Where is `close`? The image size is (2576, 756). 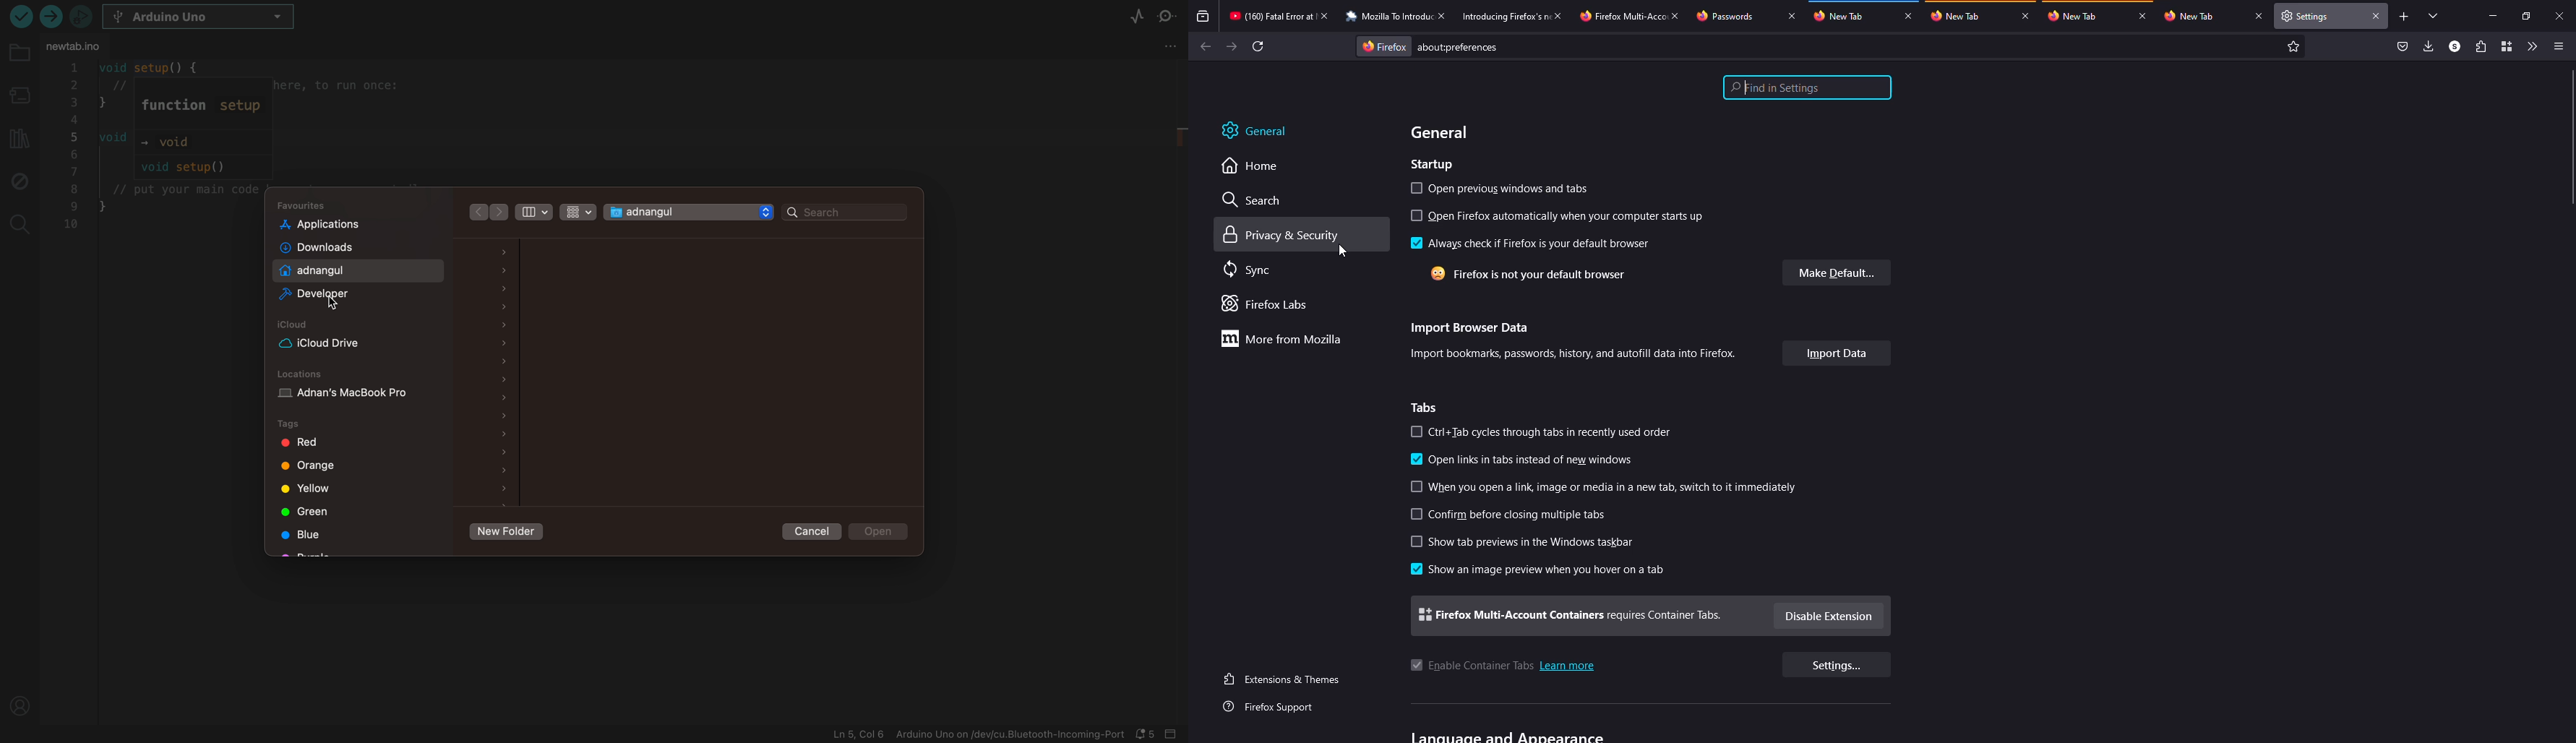 close is located at coordinates (1562, 16).